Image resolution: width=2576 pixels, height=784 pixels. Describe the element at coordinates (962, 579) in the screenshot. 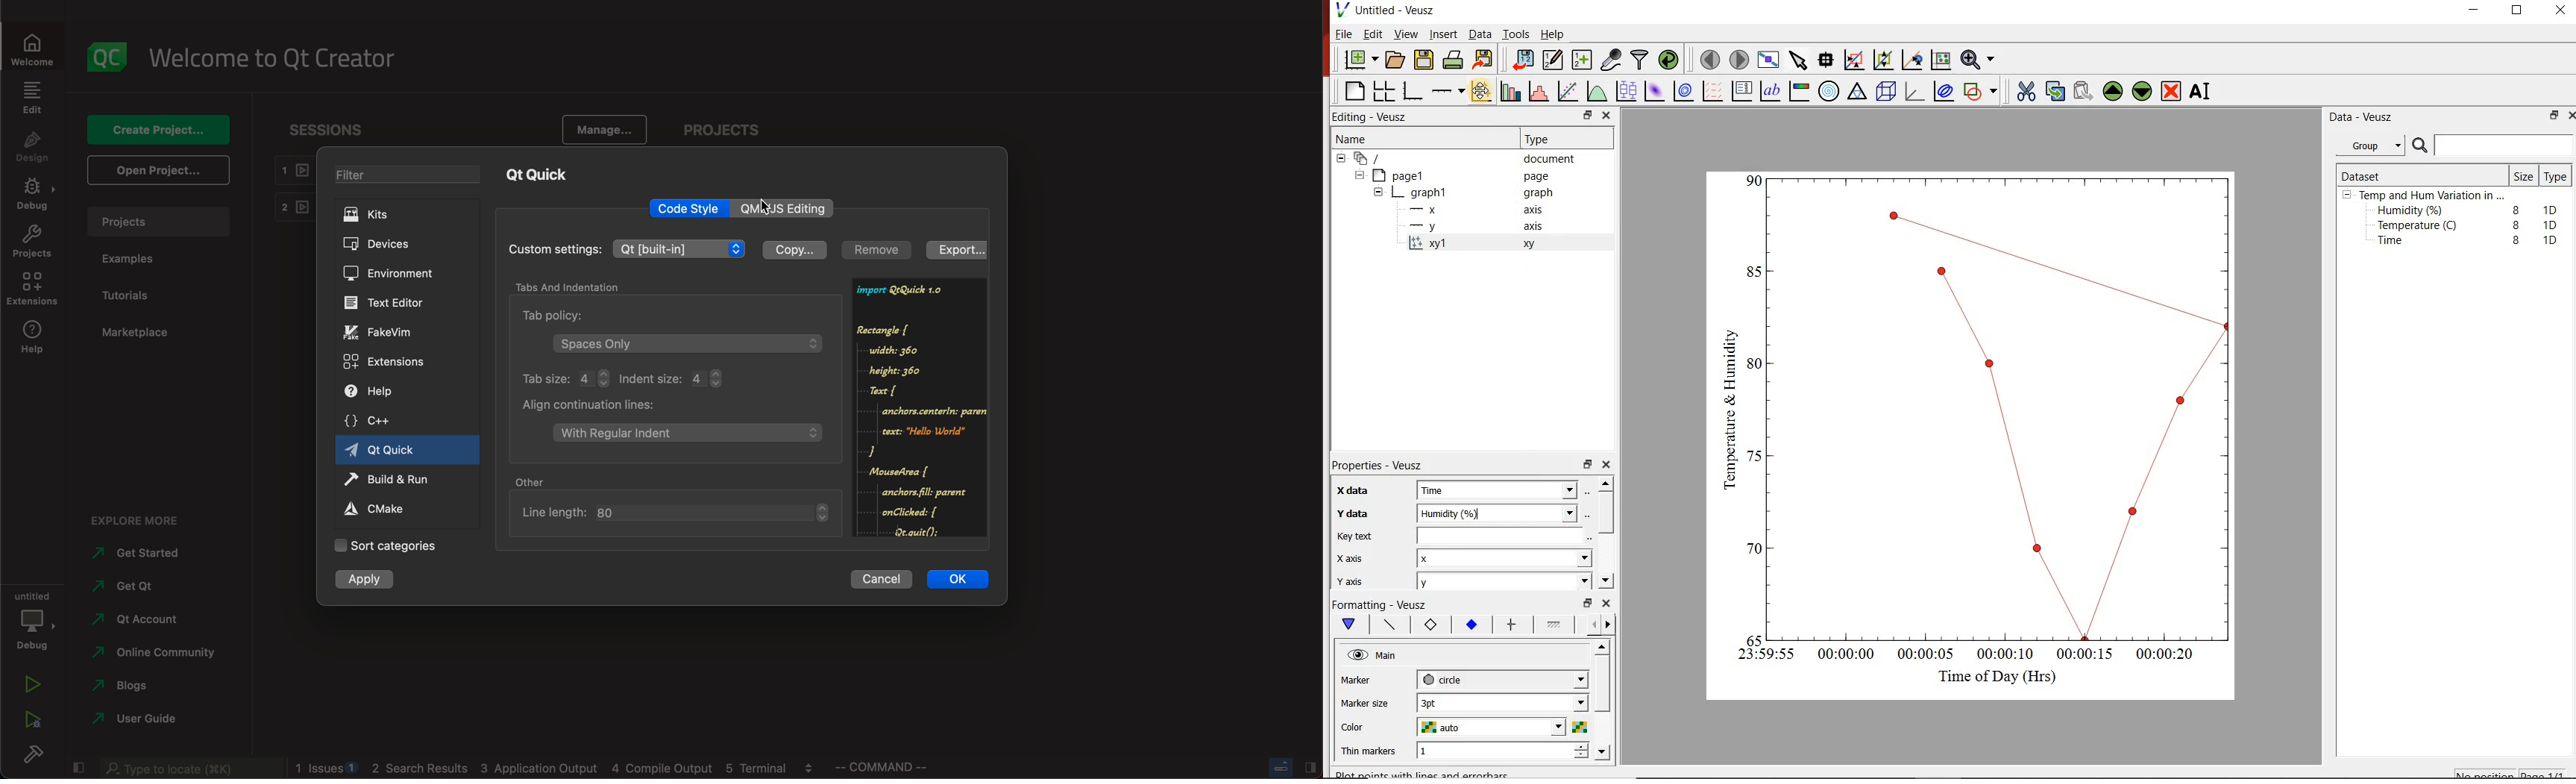

I see `ok` at that location.